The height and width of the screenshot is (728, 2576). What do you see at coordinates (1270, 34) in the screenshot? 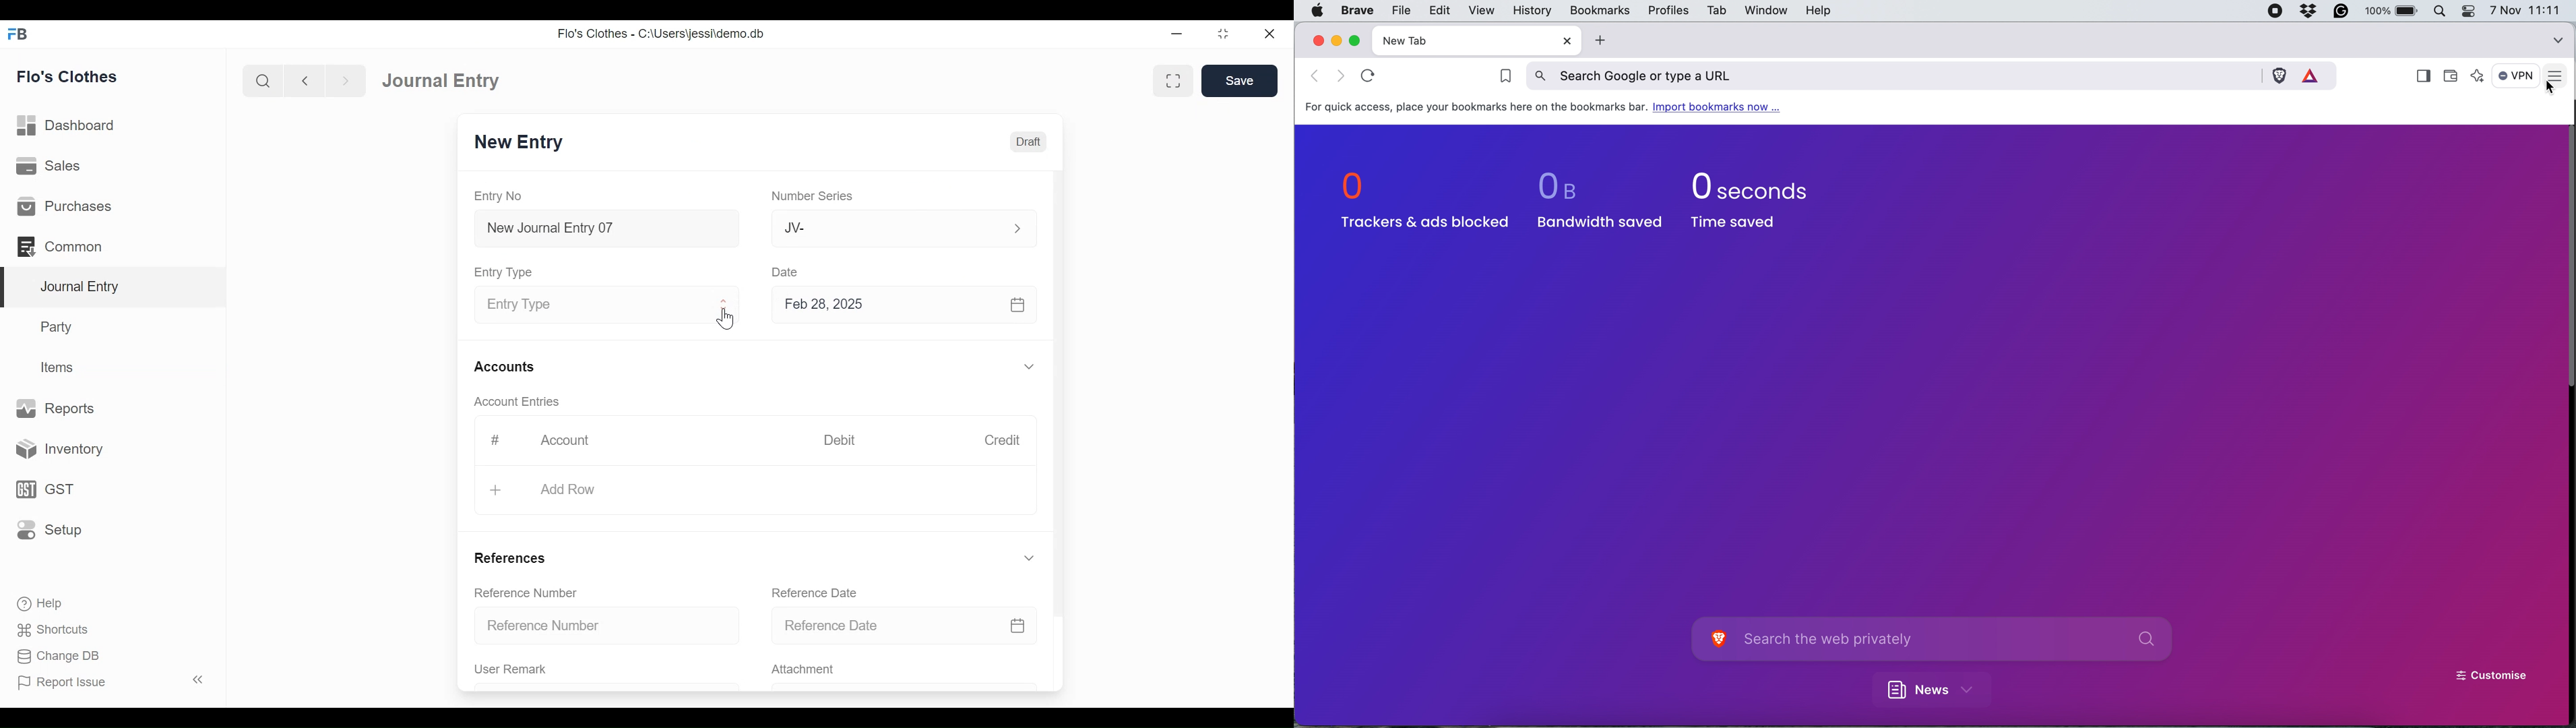
I see `Close` at bounding box center [1270, 34].